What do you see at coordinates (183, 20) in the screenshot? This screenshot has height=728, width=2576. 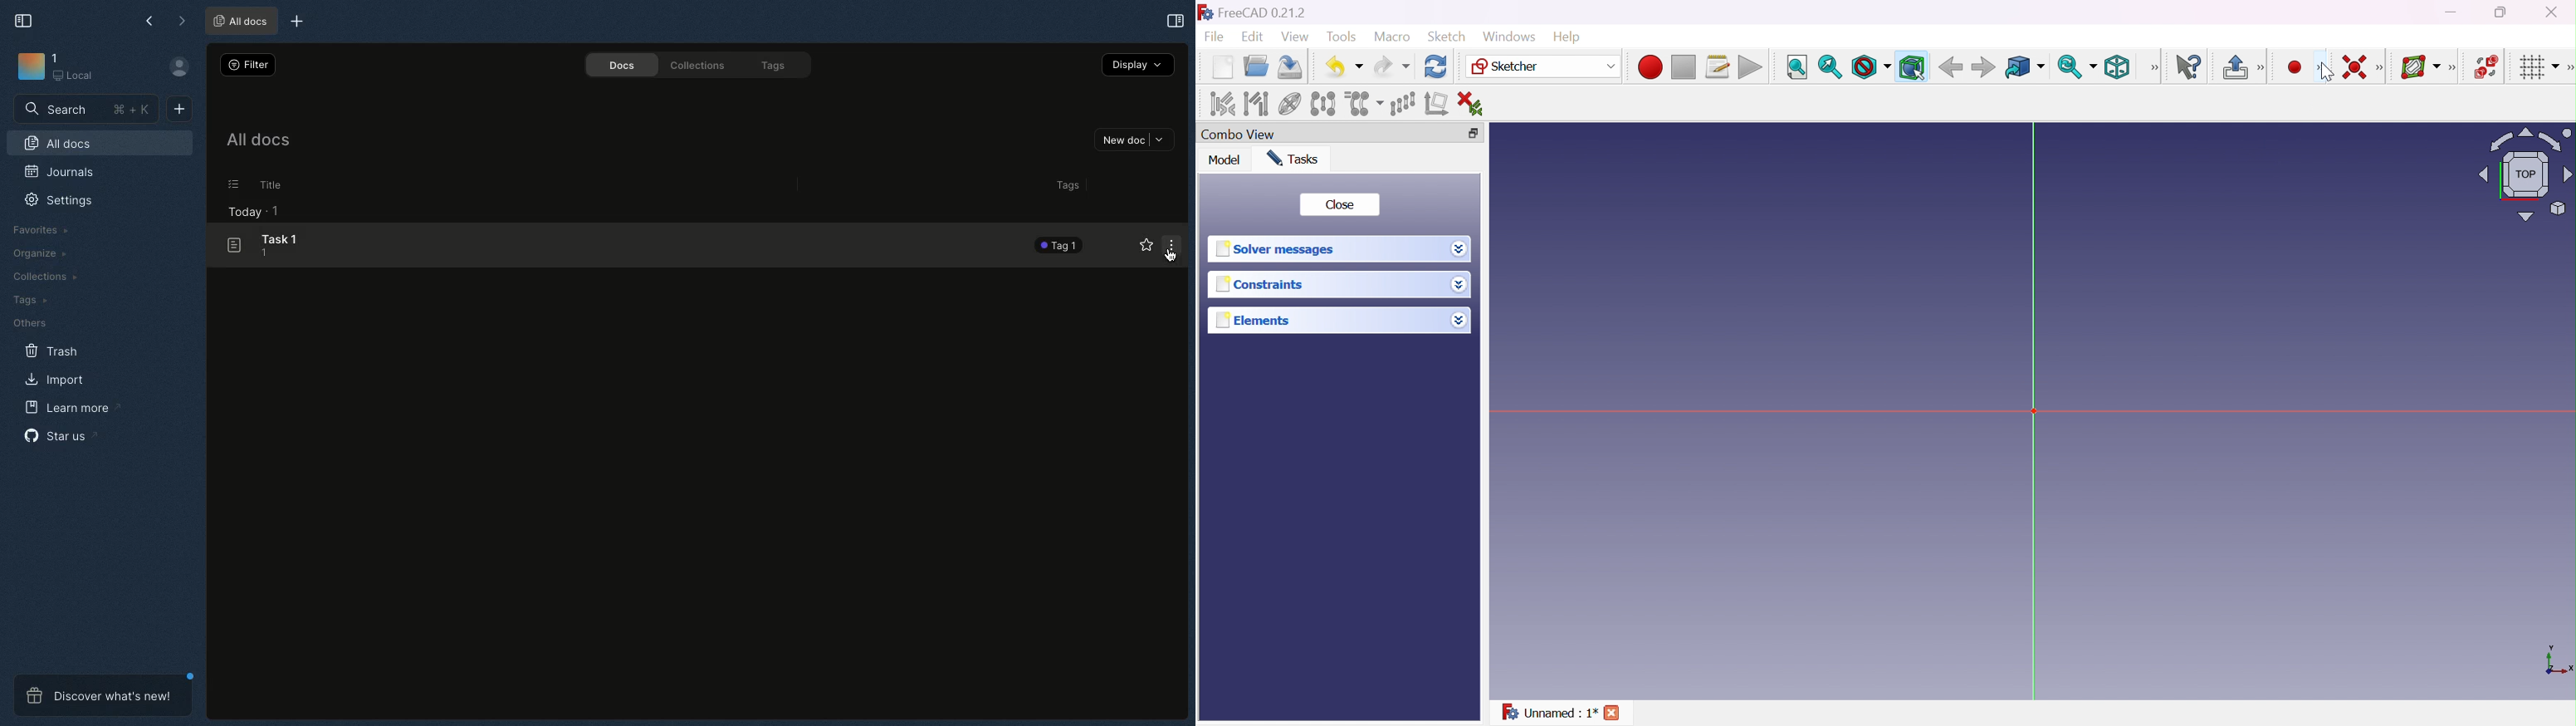 I see `Forward` at bounding box center [183, 20].